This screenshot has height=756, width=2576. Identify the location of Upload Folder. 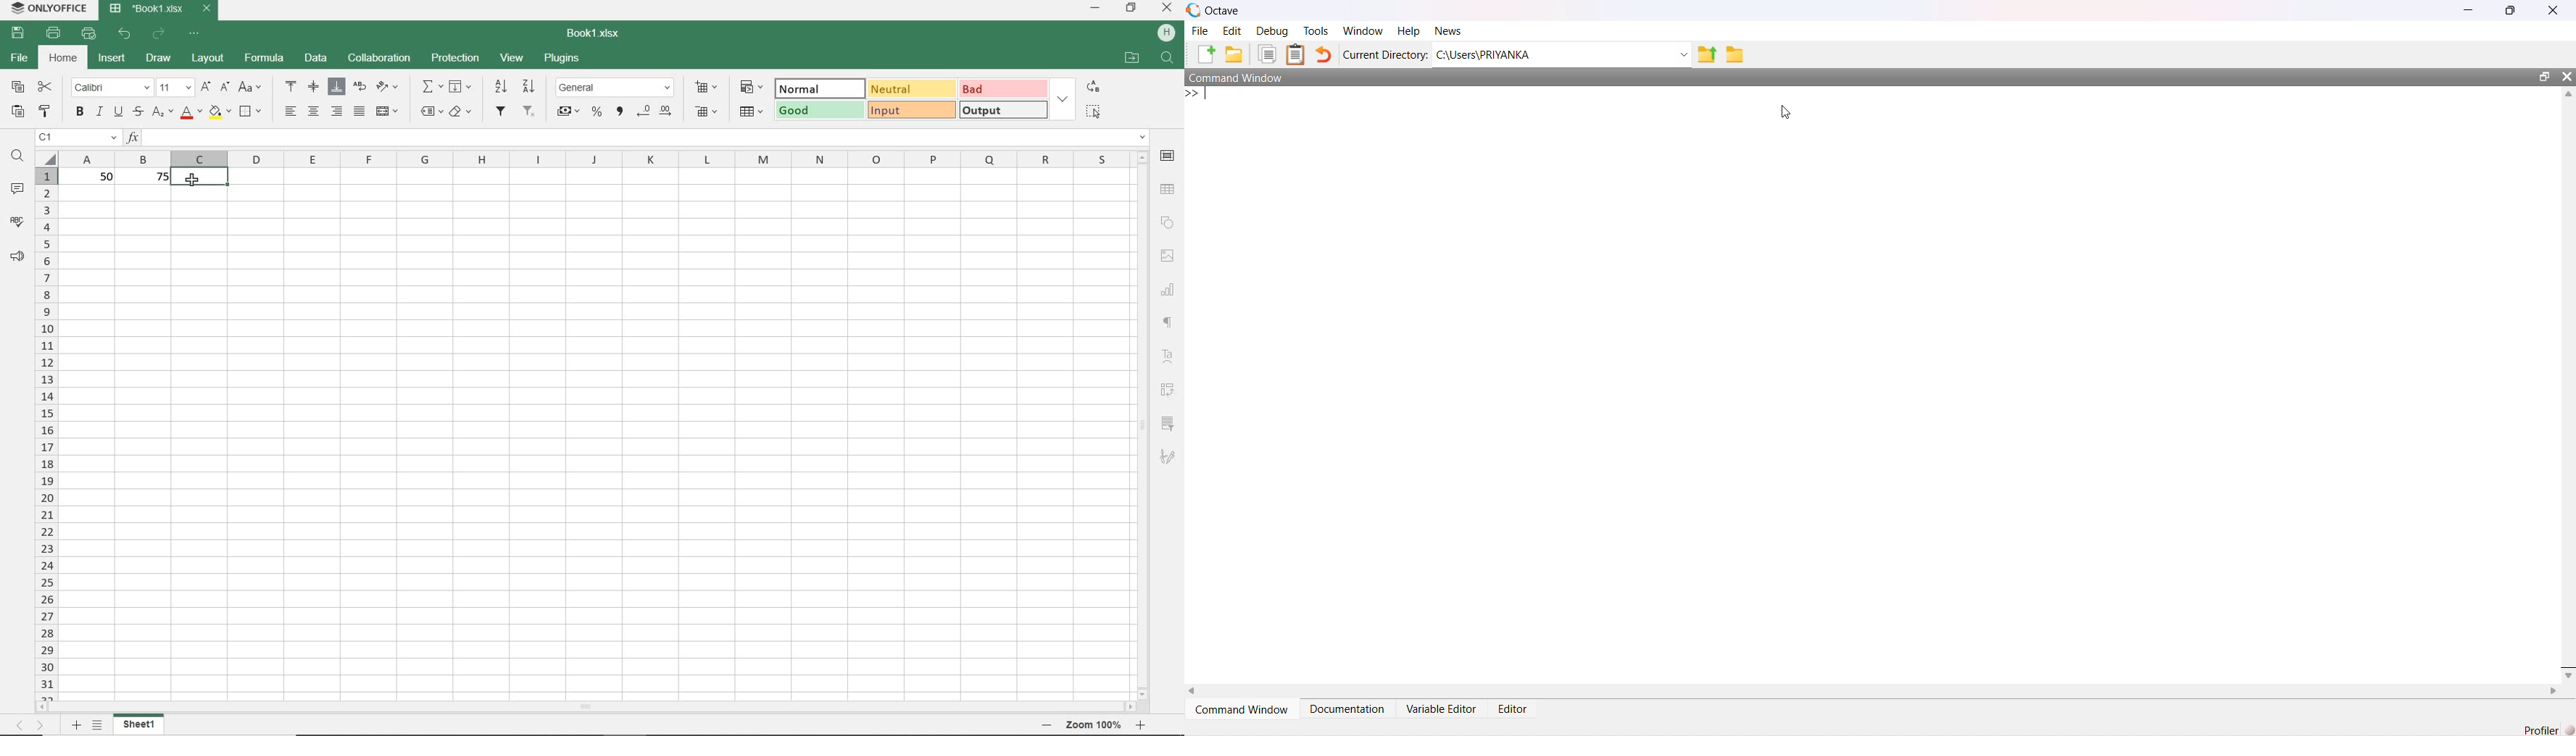
(1706, 54).